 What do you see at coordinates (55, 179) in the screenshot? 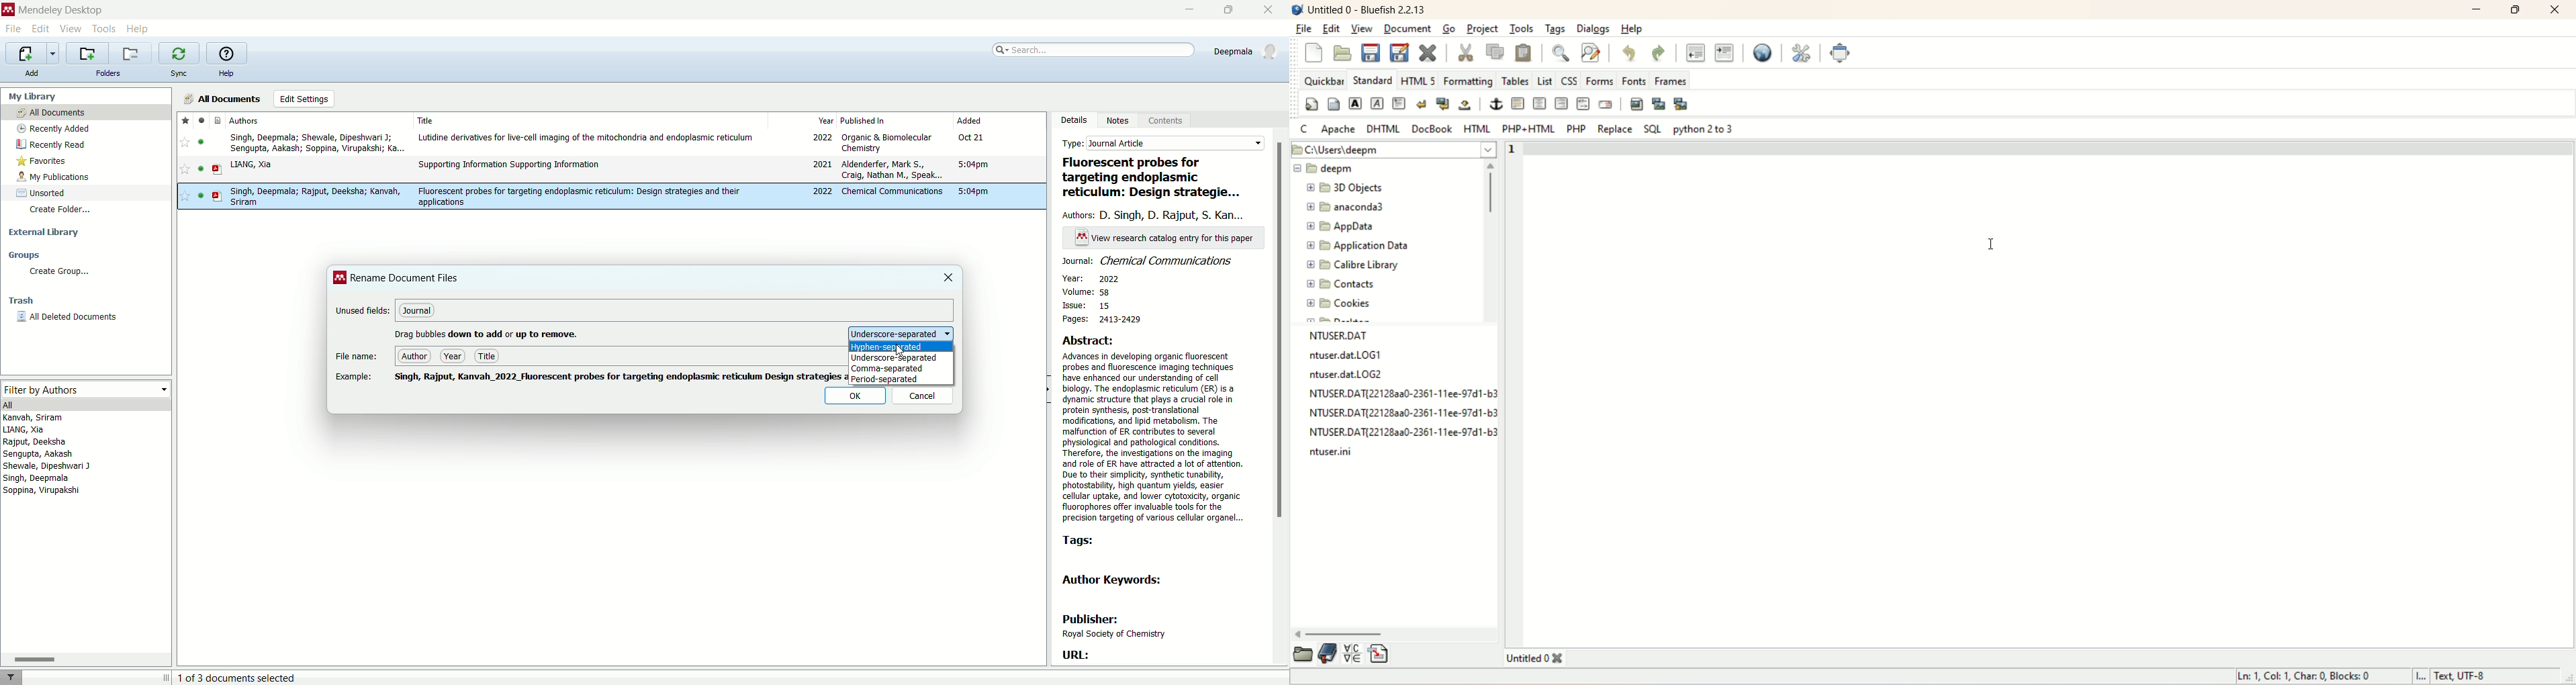
I see `my publications` at bounding box center [55, 179].